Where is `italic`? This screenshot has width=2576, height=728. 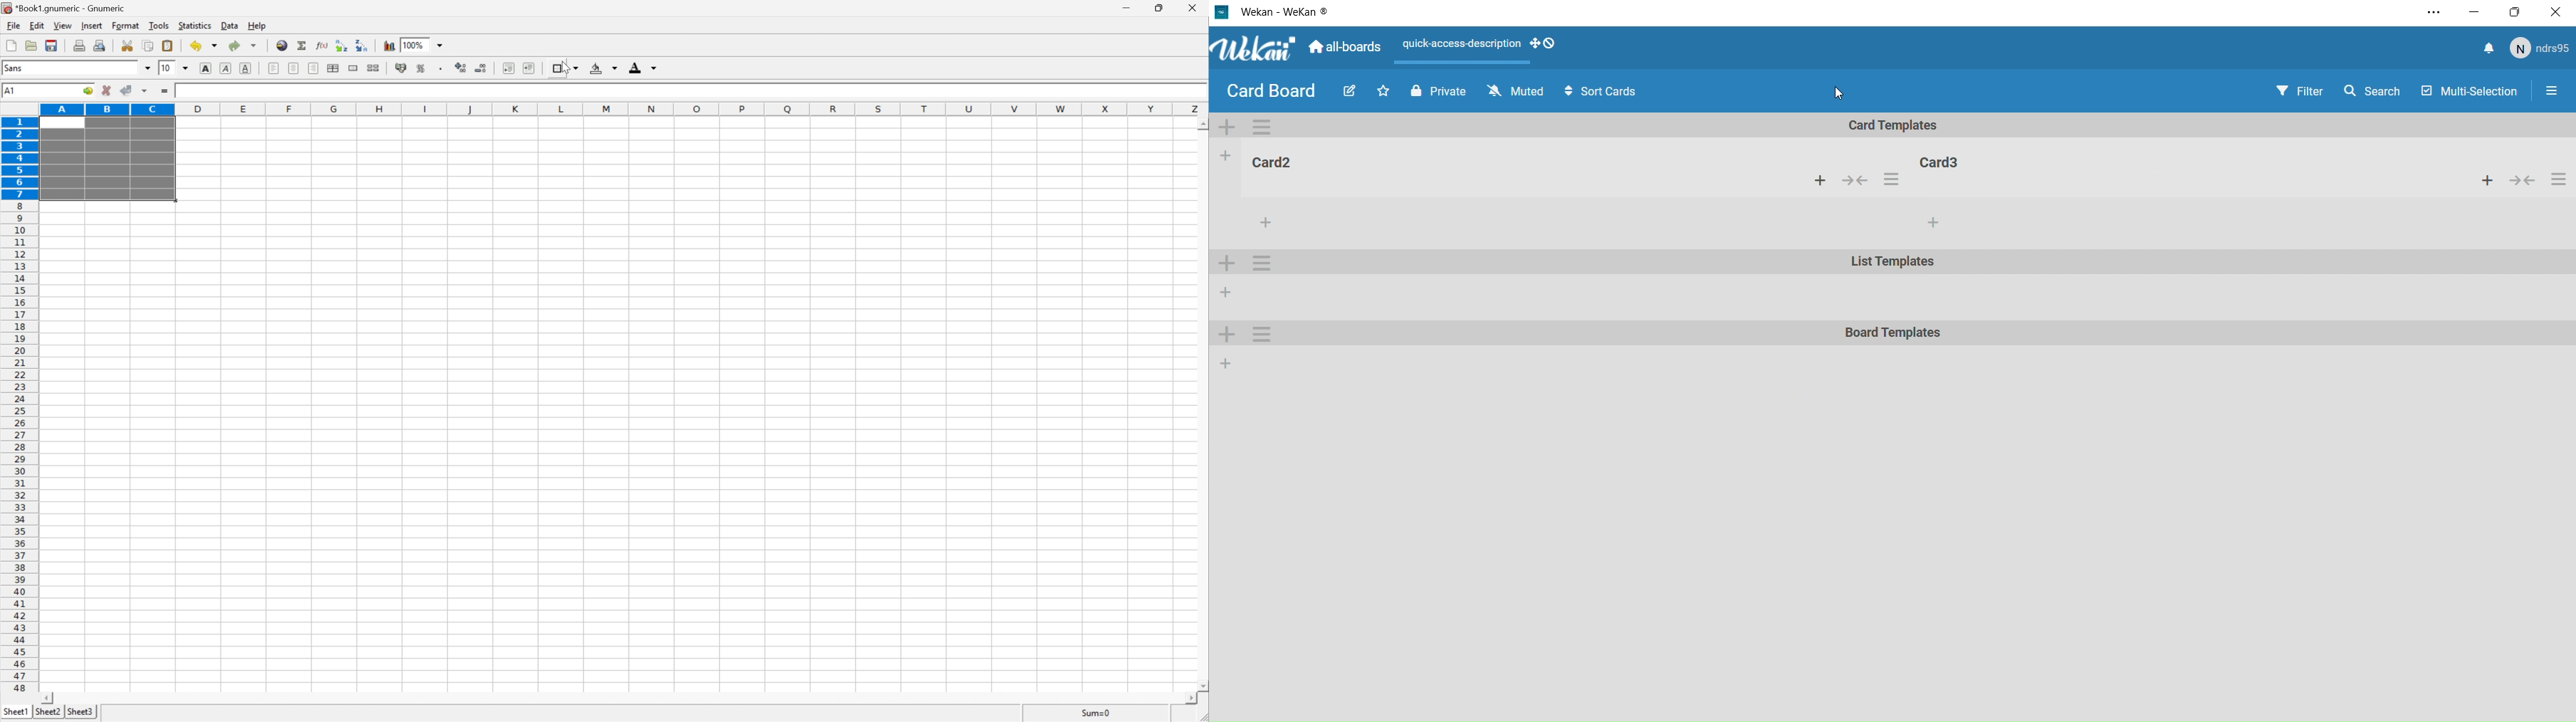 italic is located at coordinates (226, 69).